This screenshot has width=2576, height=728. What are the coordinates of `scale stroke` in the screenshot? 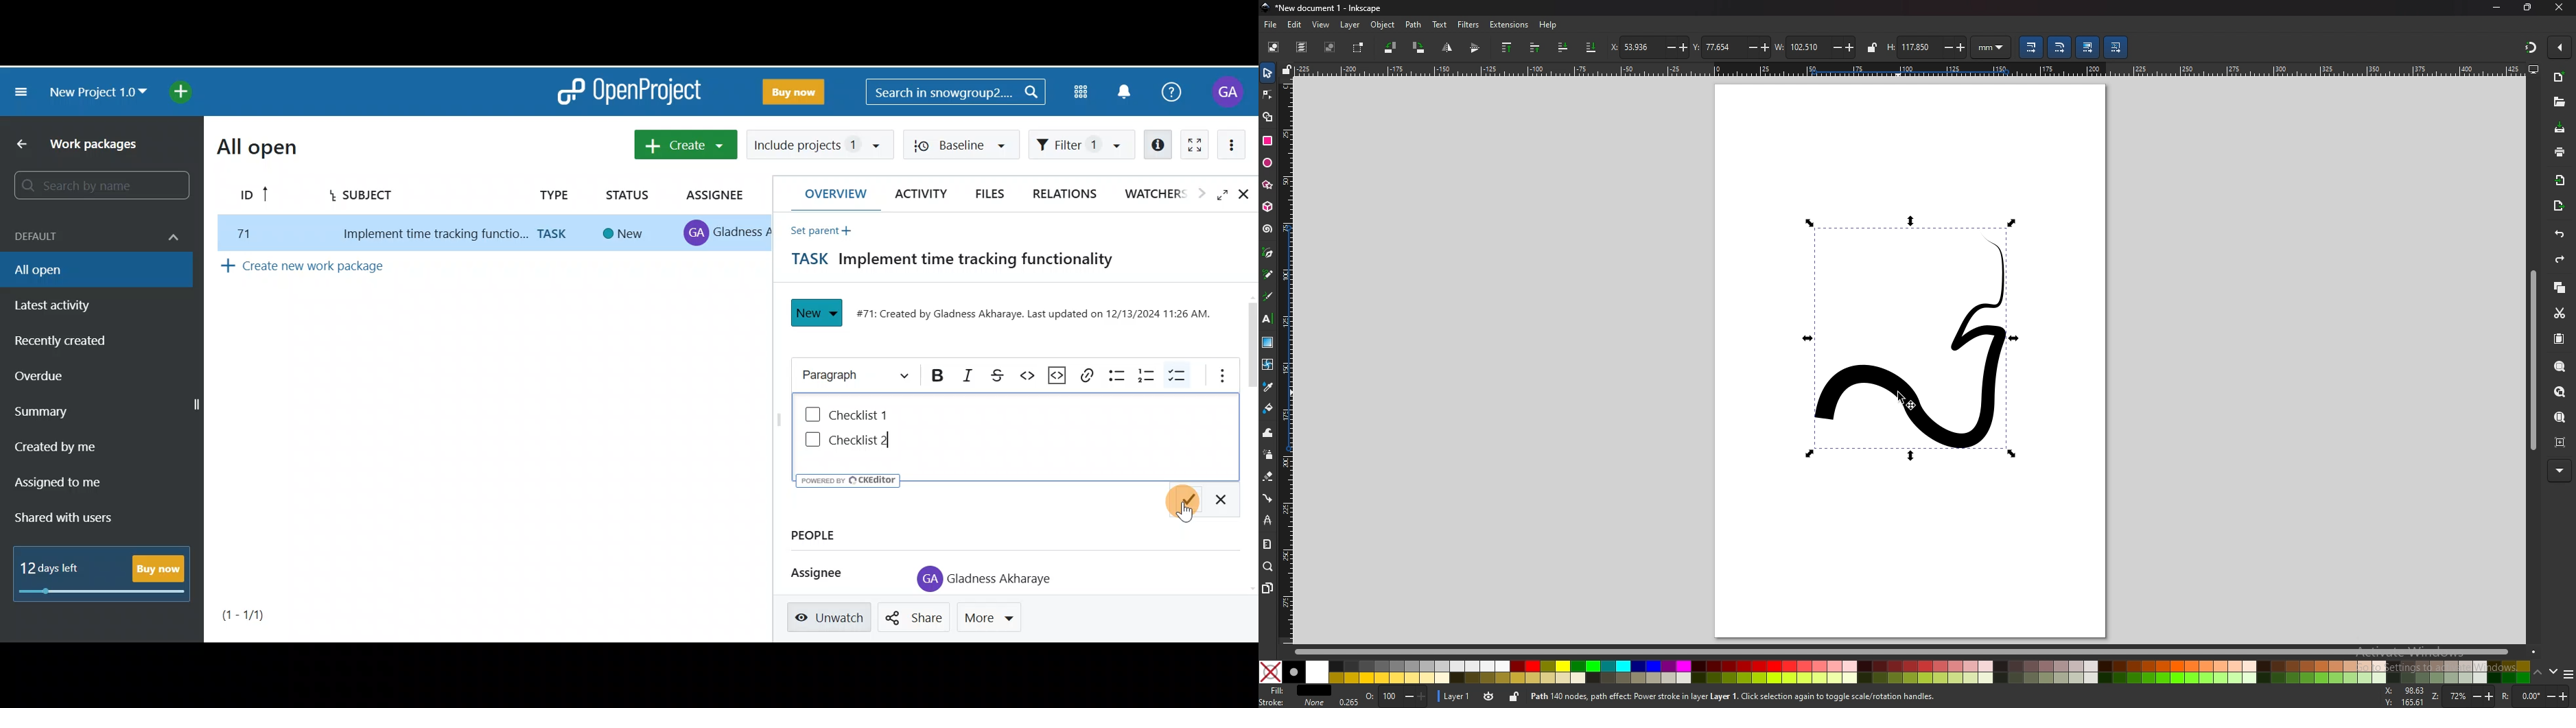 It's located at (2030, 47).